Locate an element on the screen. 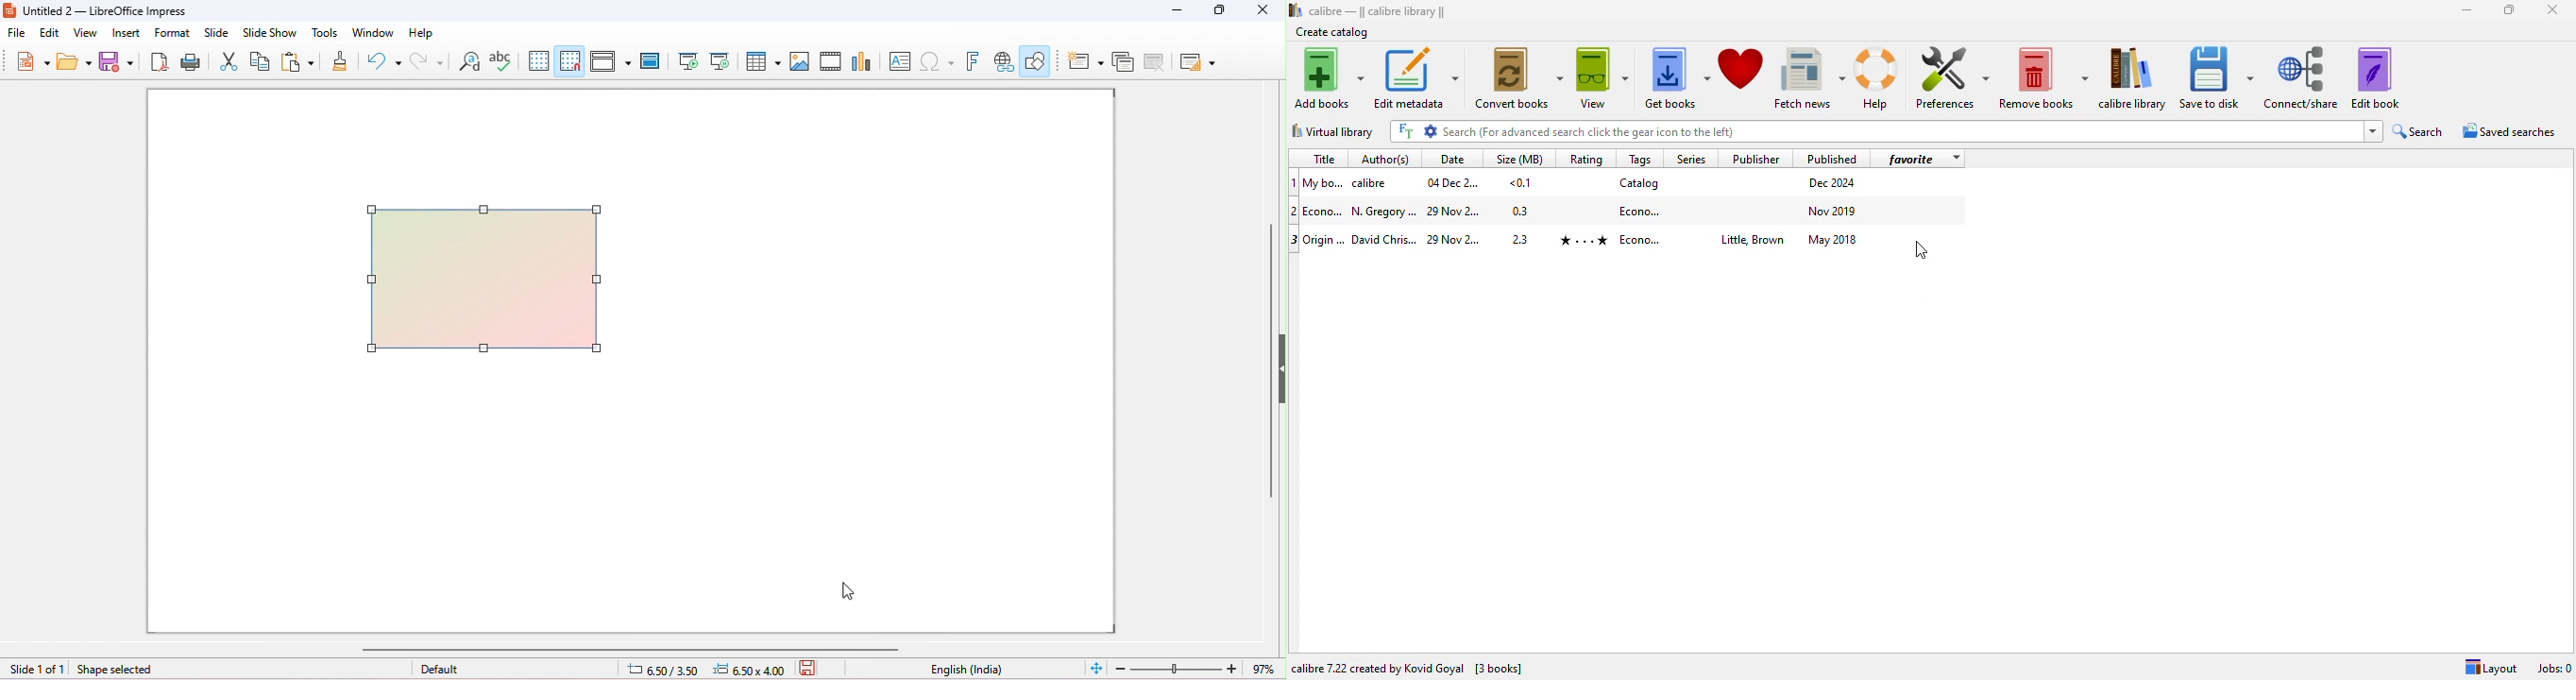 This screenshot has height=700, width=2576. insert hyperlink is located at coordinates (1005, 61).